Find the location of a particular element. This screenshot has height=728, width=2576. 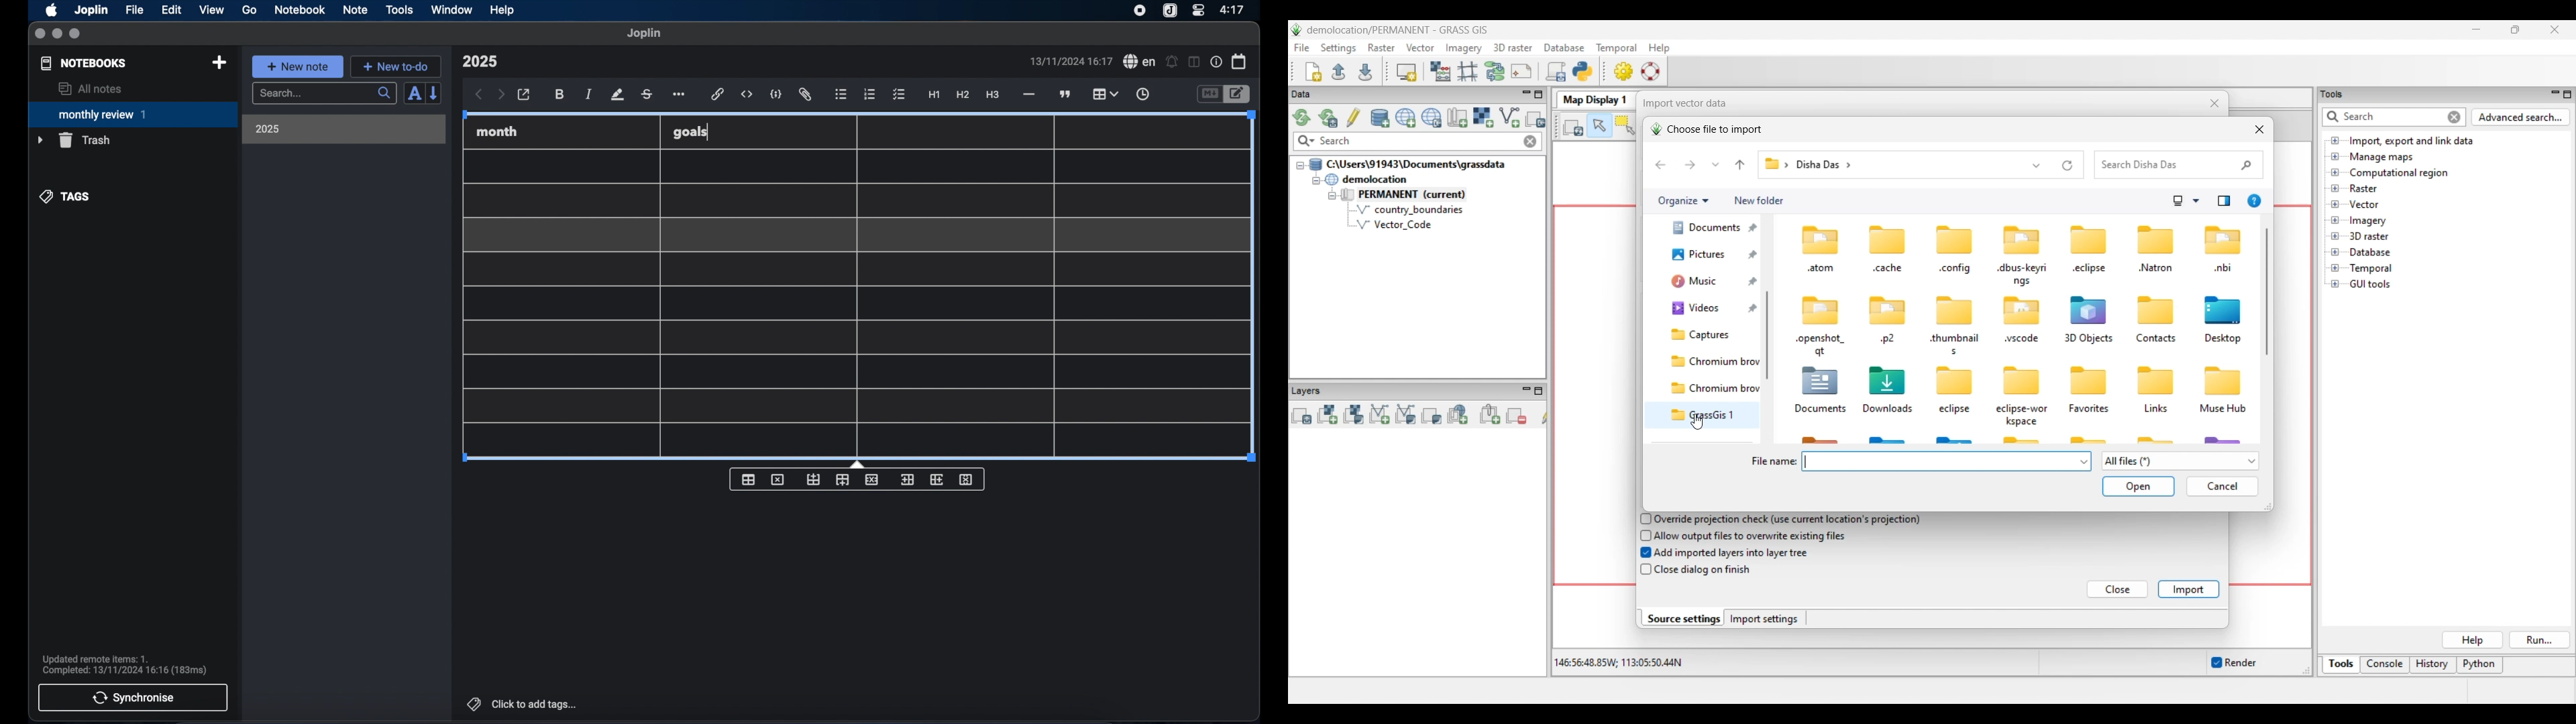

numbered list is located at coordinates (869, 94).